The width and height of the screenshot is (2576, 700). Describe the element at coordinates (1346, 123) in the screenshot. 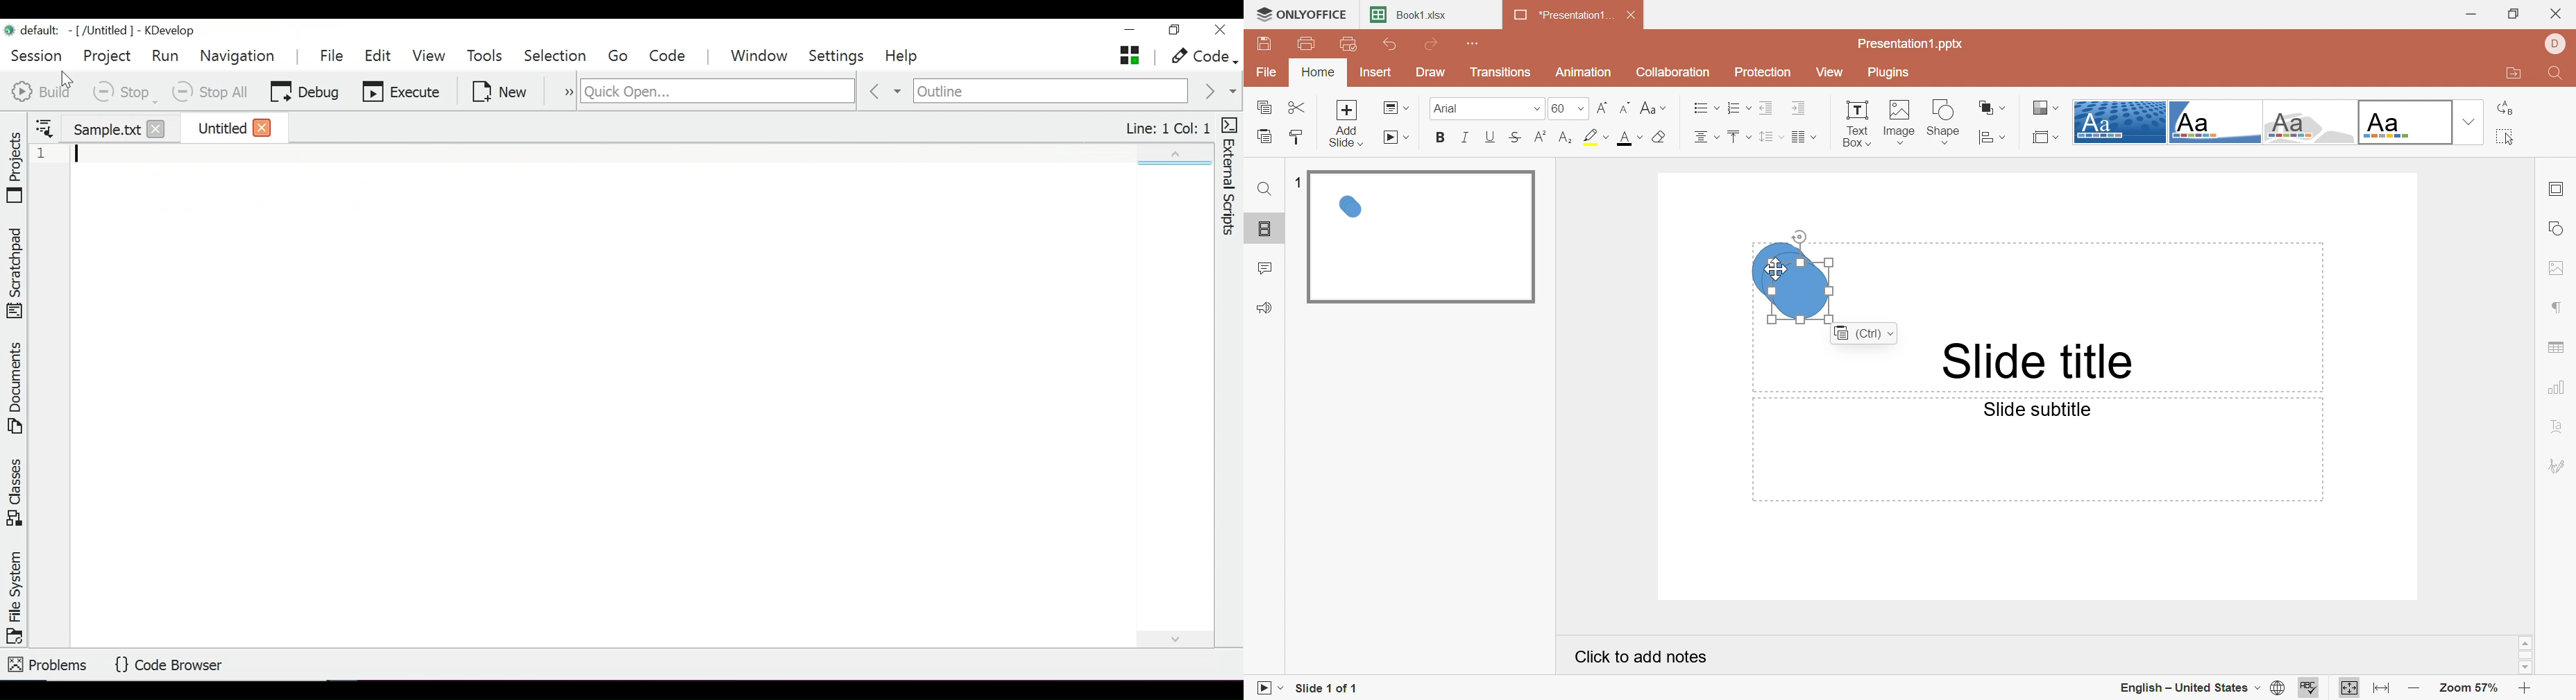

I see `Add slide` at that location.